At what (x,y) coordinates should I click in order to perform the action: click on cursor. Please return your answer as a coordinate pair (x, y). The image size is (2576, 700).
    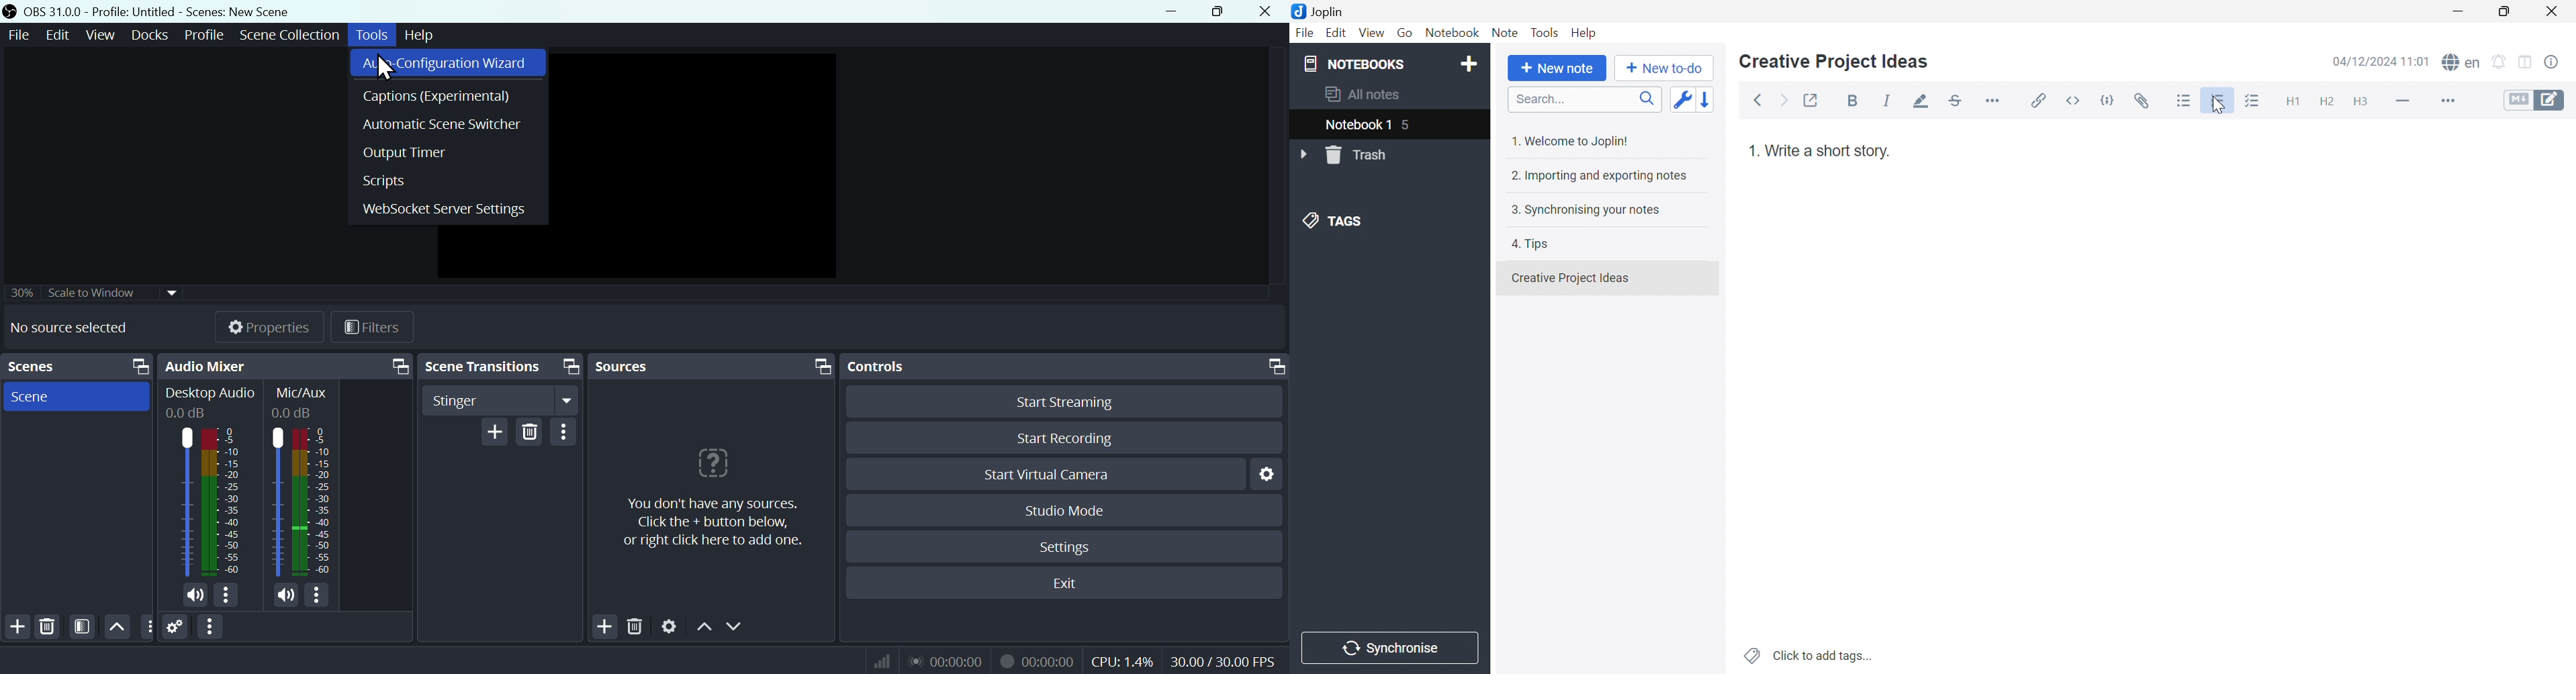
    Looking at the image, I should click on (387, 68).